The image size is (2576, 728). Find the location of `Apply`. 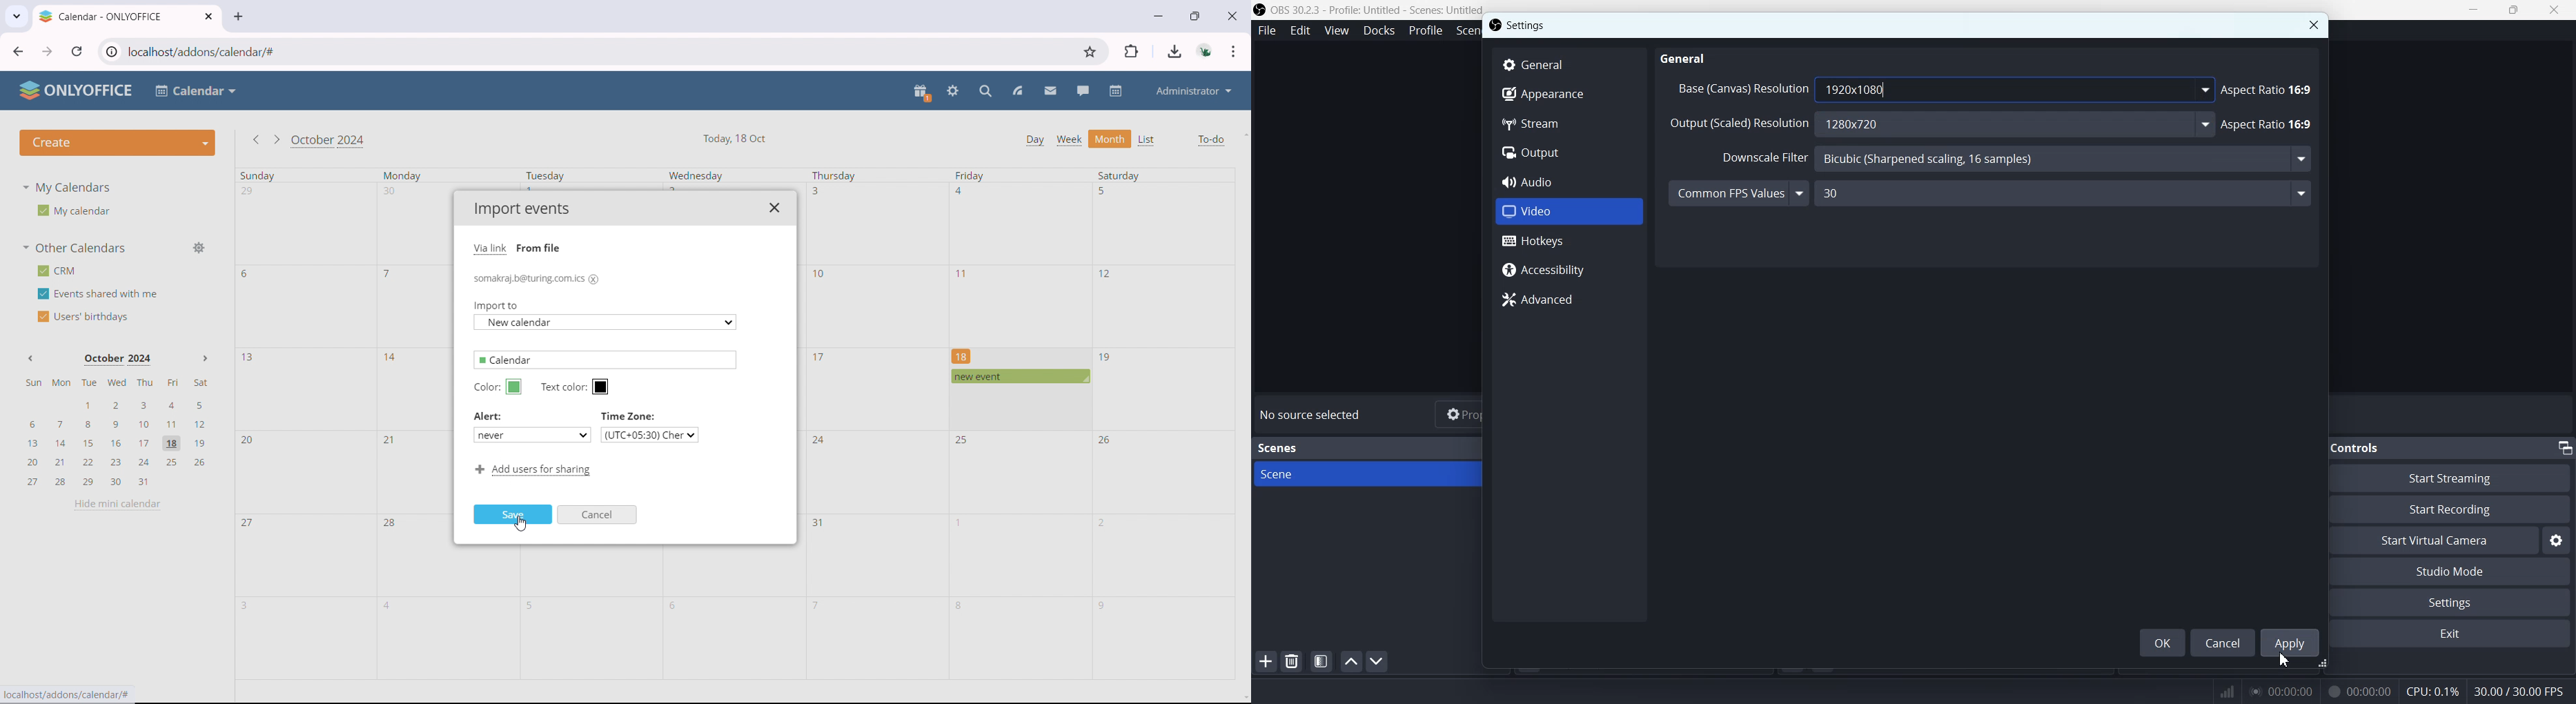

Apply is located at coordinates (2289, 642).